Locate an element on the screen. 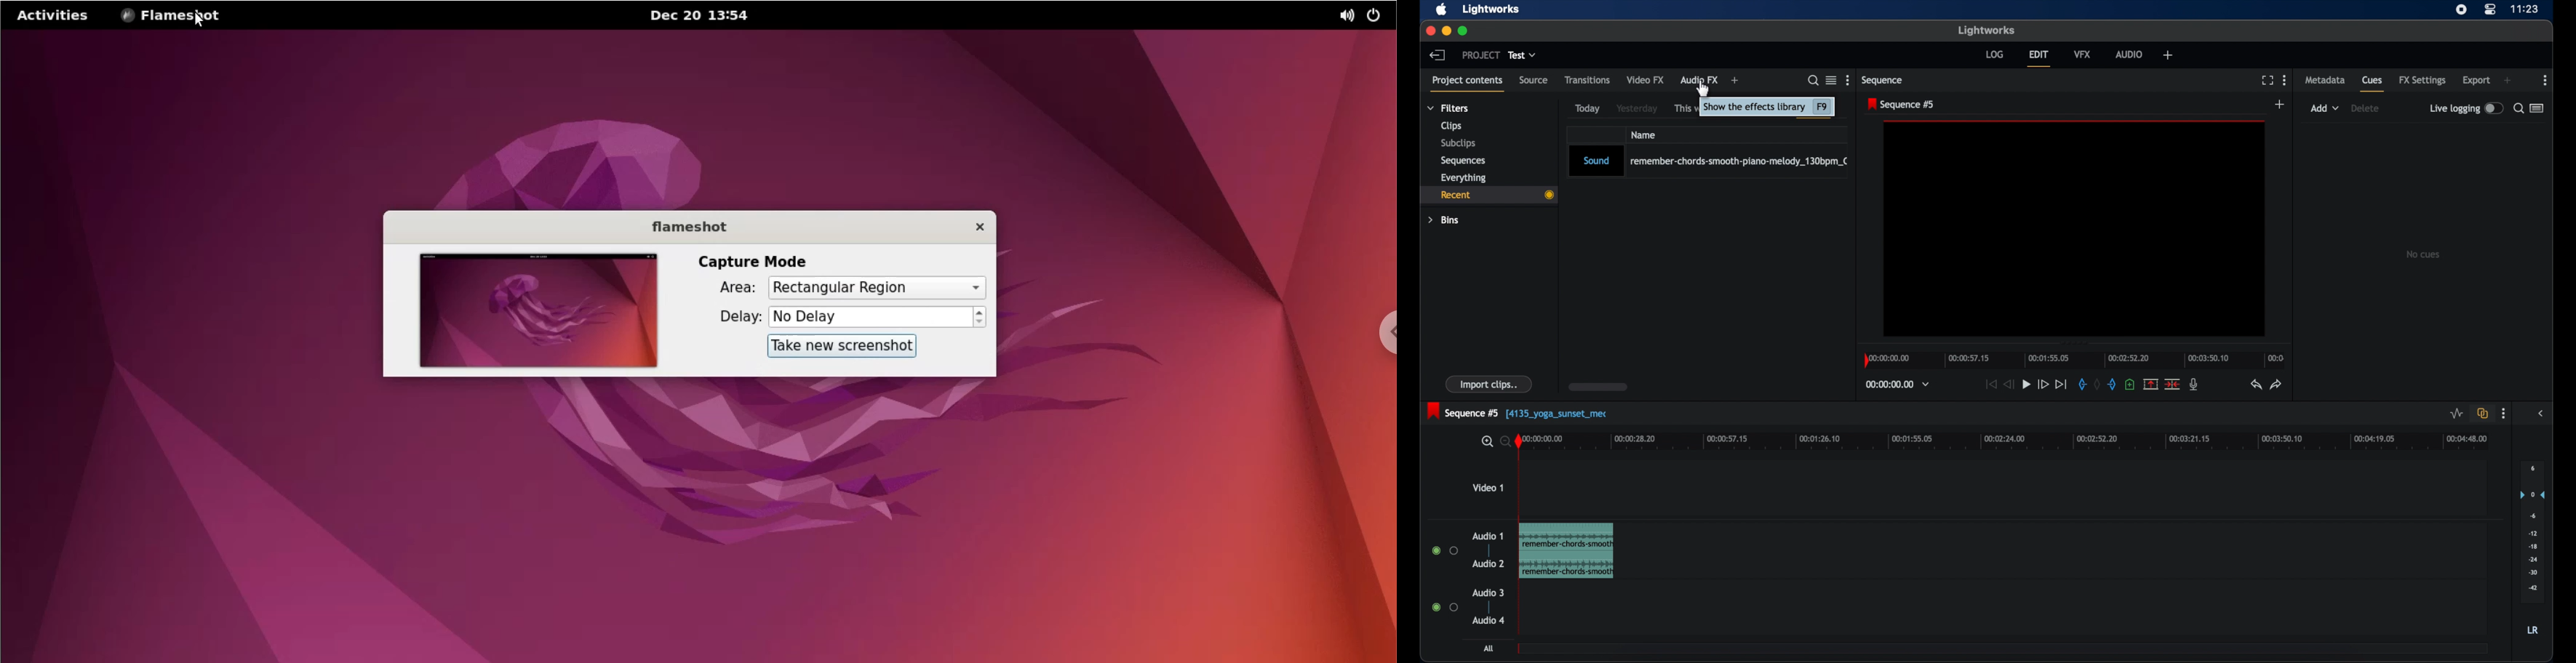  back is located at coordinates (1437, 55).